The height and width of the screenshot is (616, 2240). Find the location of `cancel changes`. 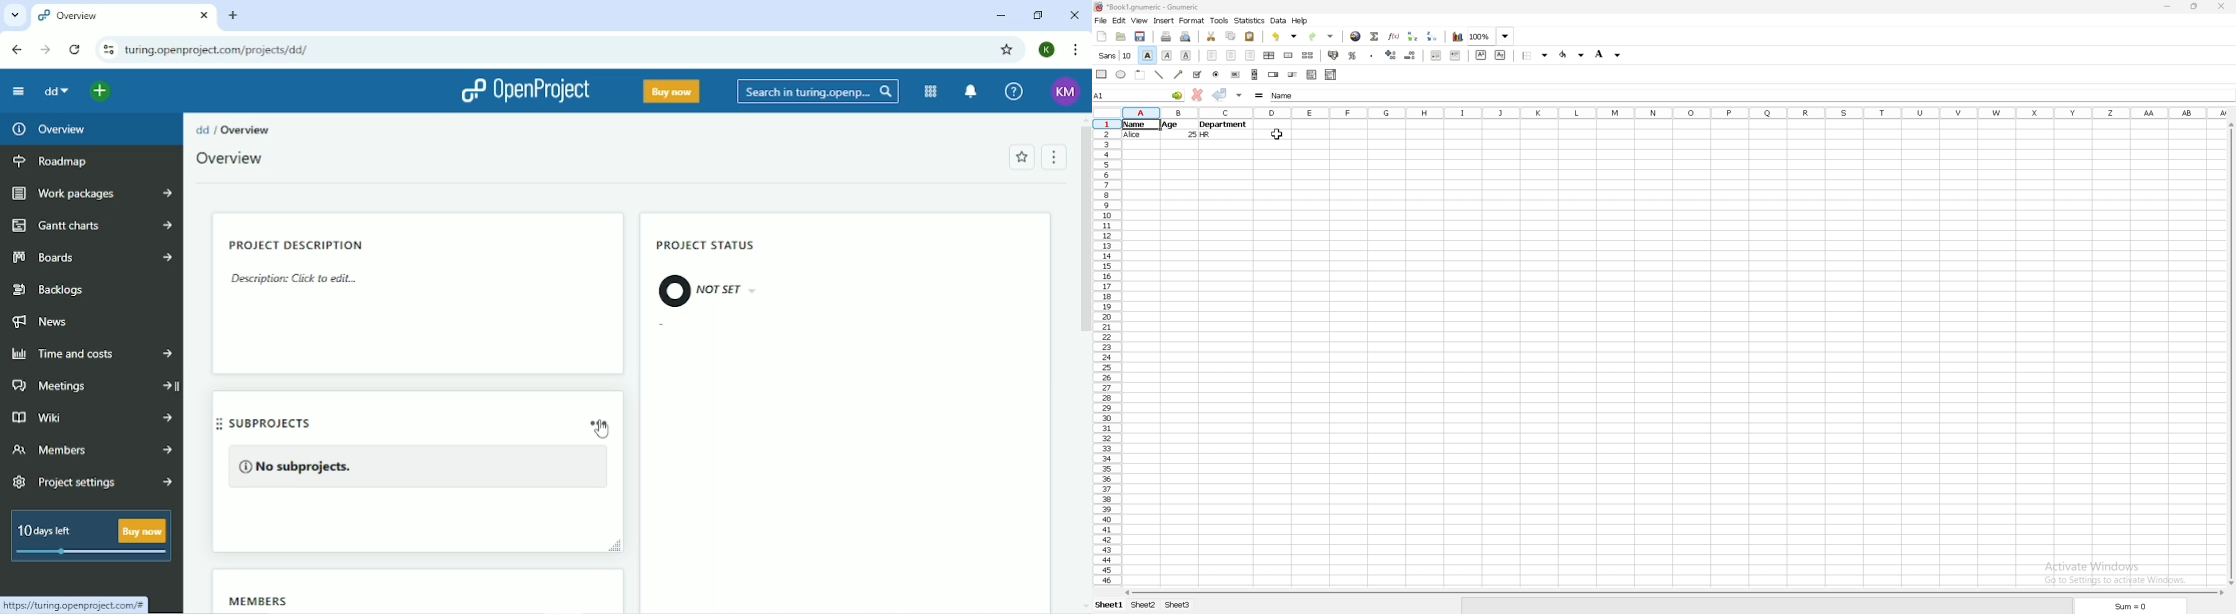

cancel changes is located at coordinates (1197, 95).